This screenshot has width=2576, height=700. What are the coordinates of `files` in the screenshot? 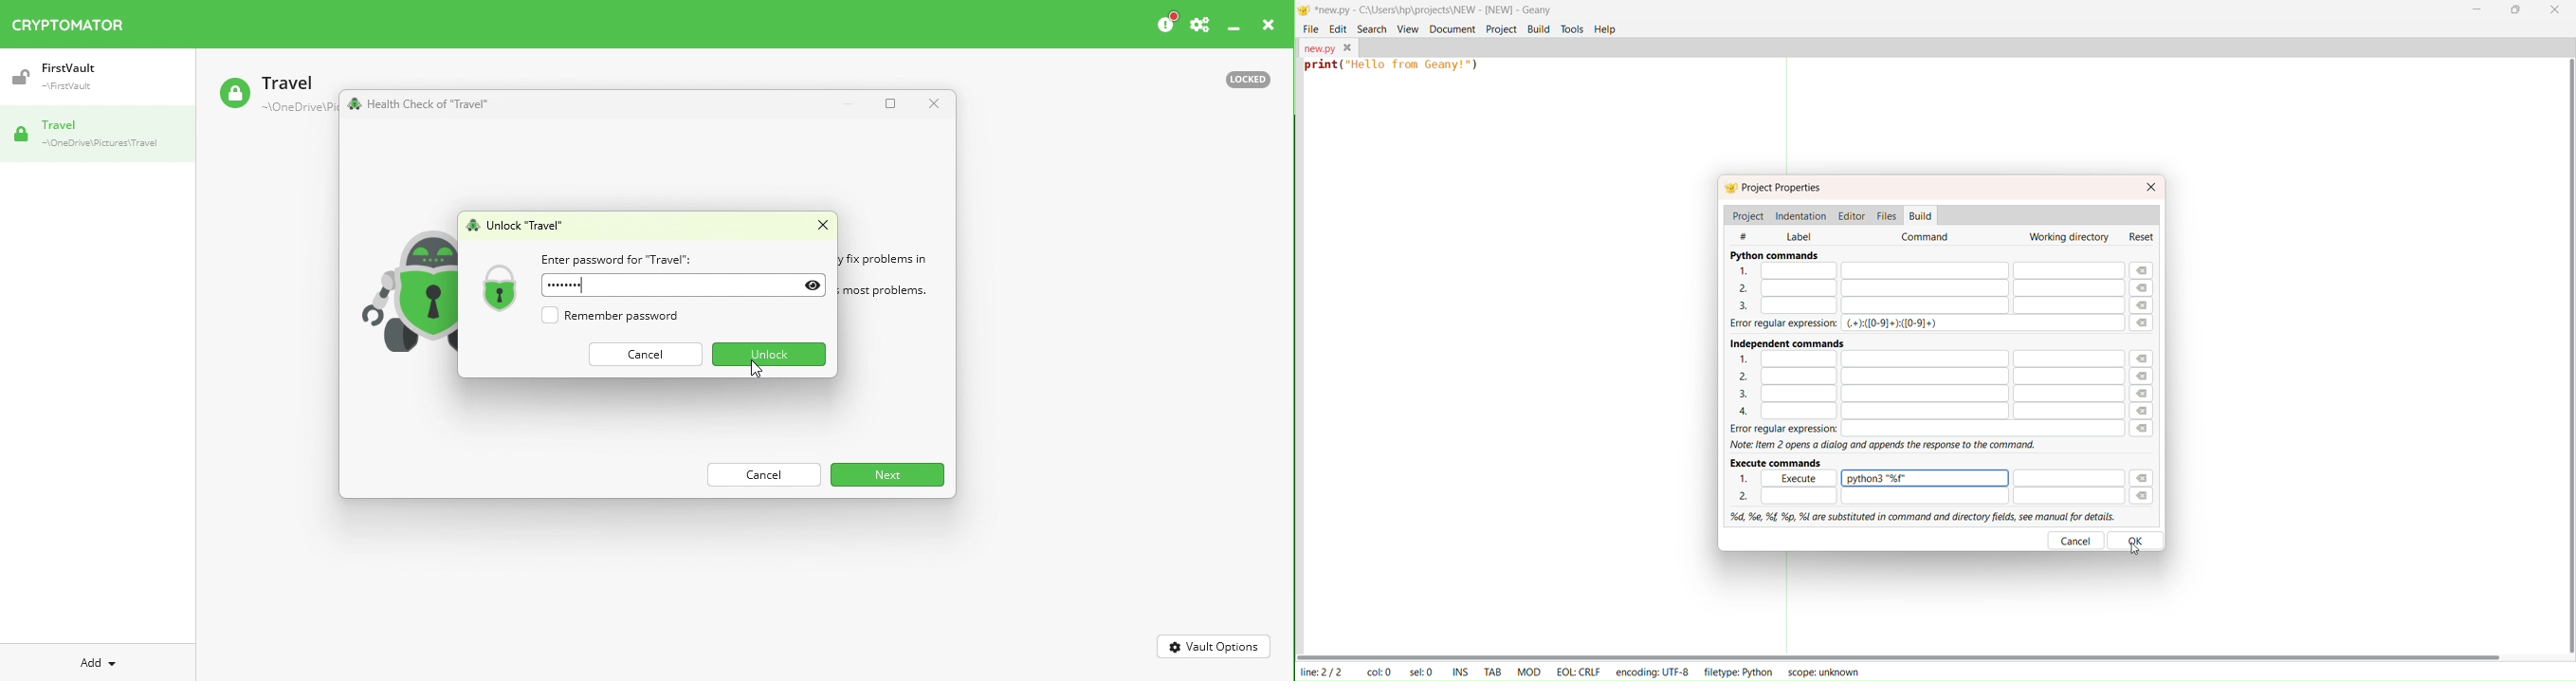 It's located at (1886, 214).